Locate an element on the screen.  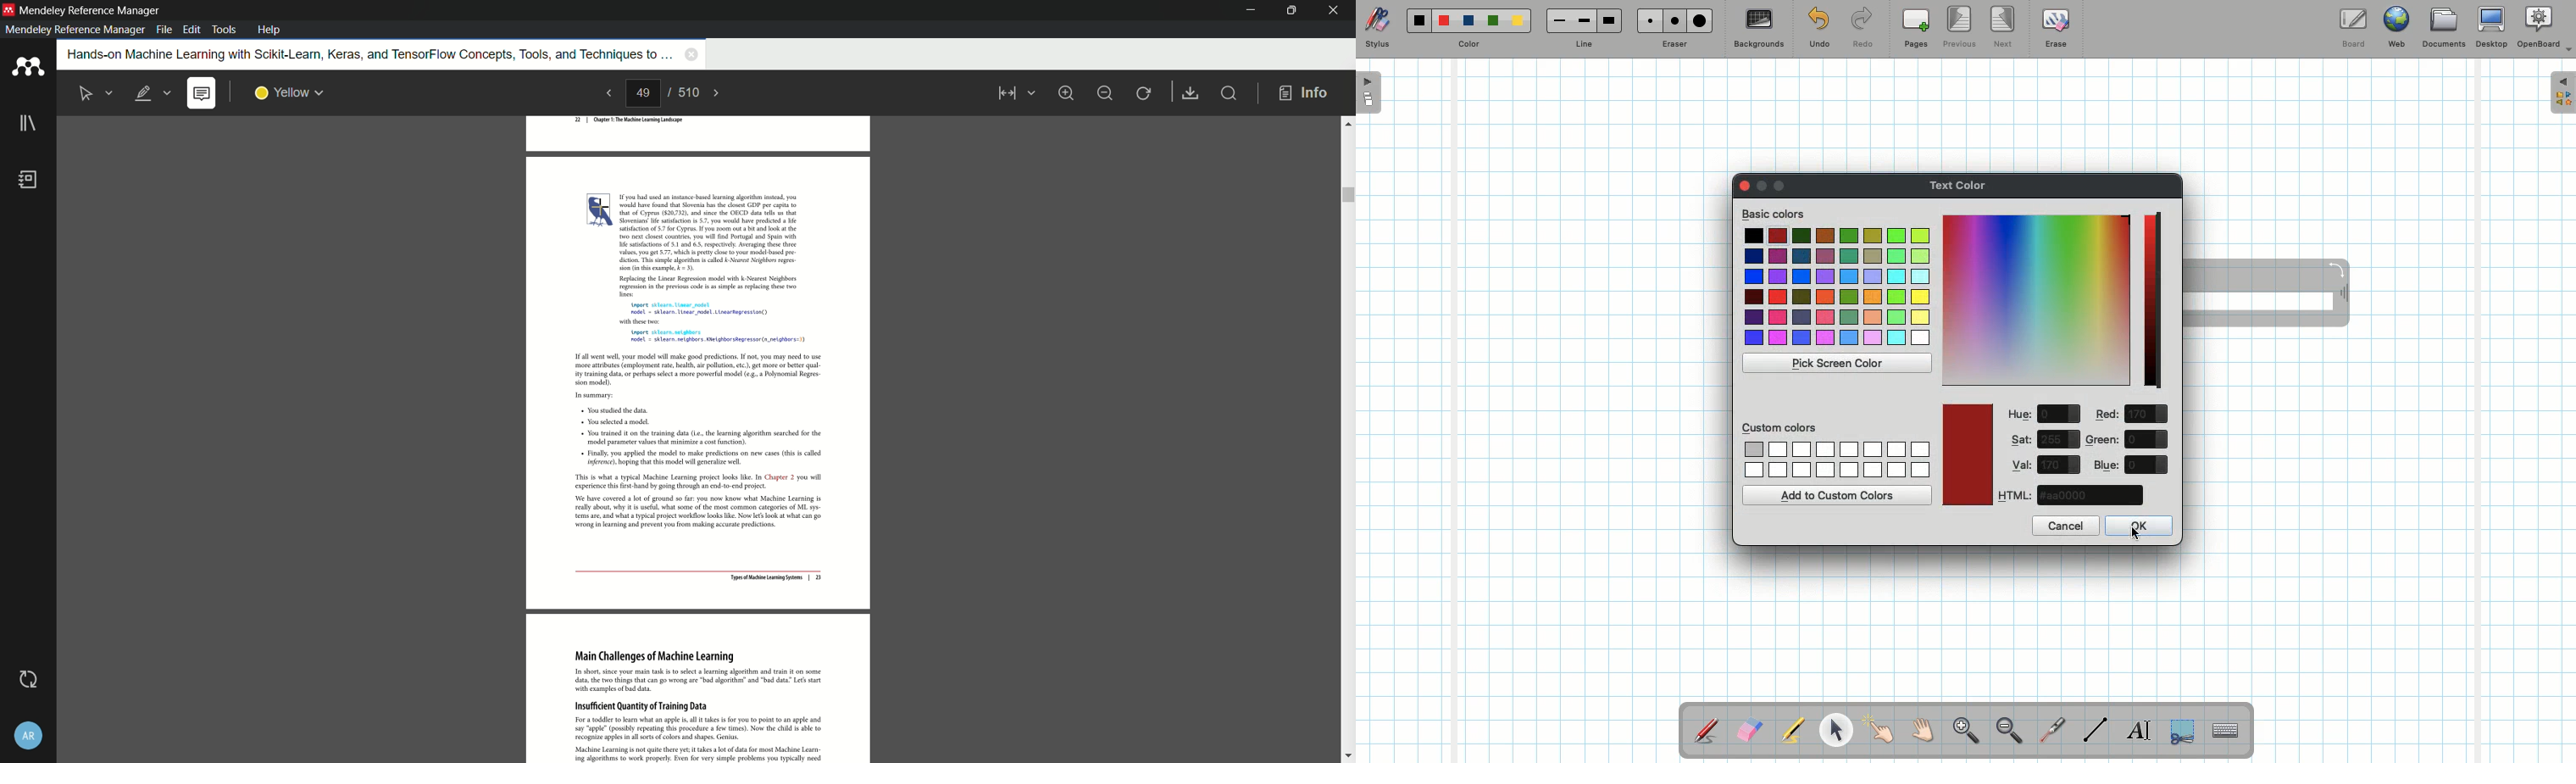
Next is located at coordinates (2004, 25).